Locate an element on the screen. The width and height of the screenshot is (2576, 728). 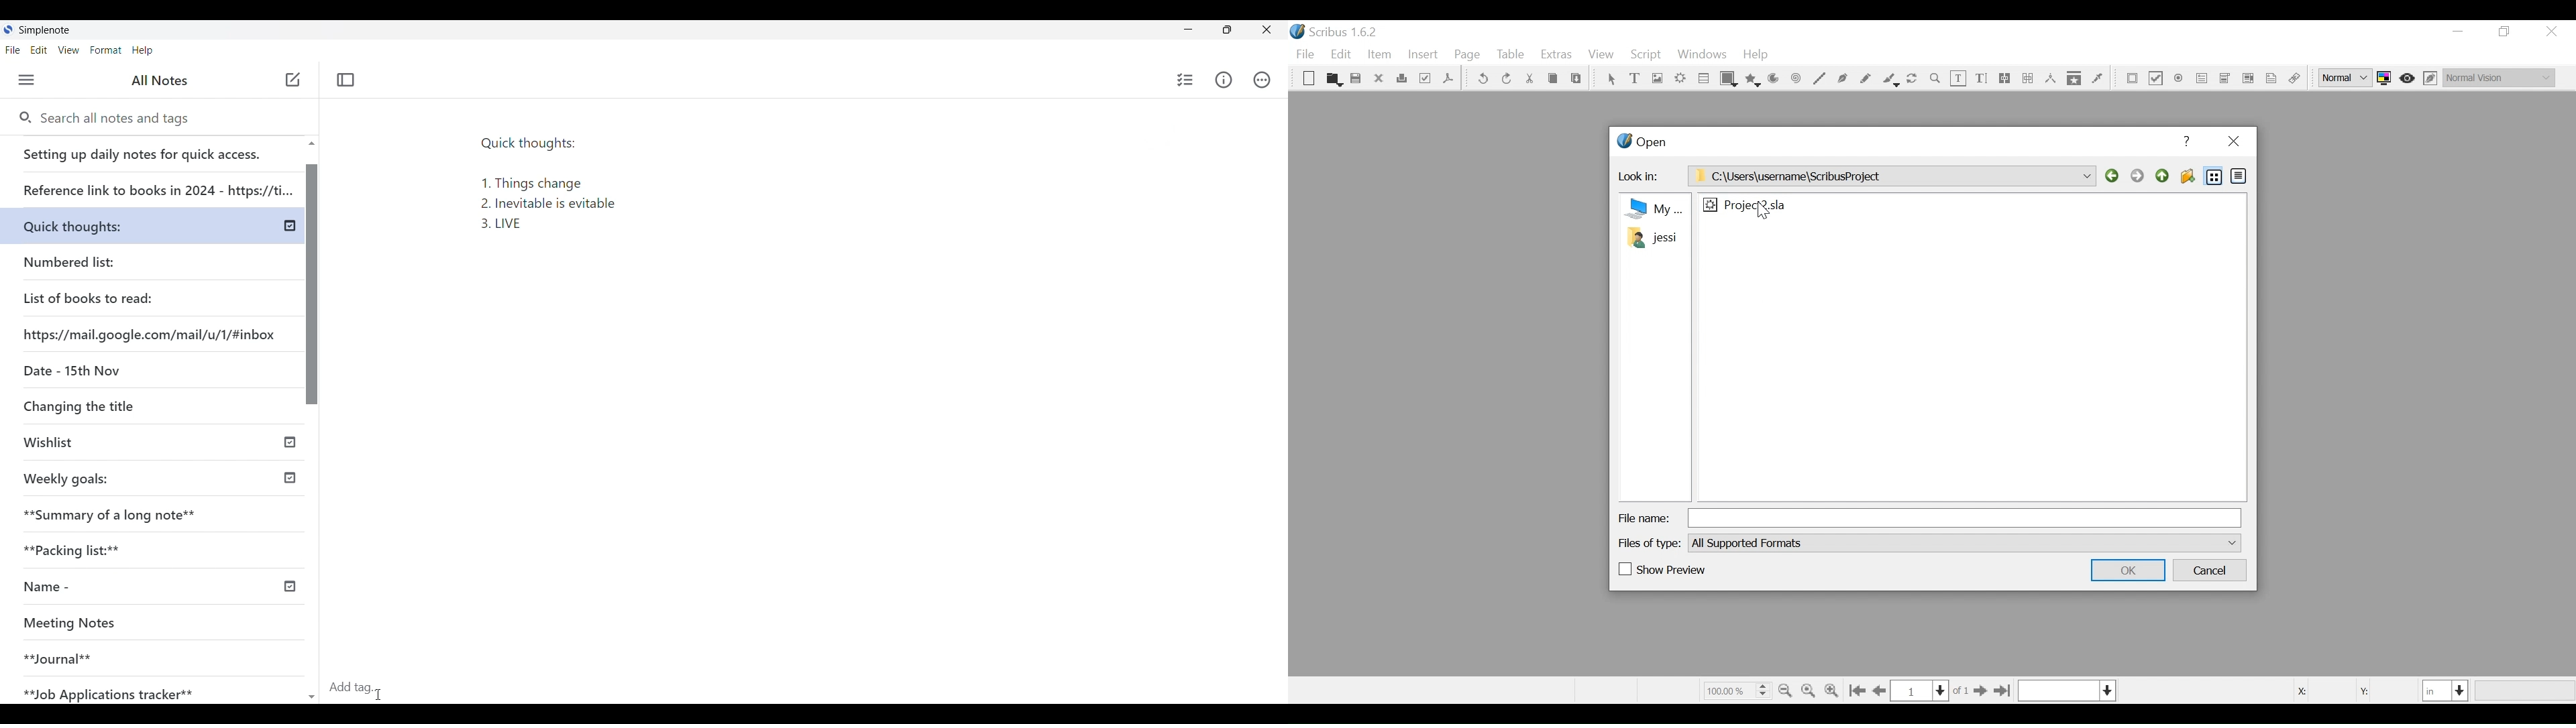
Format menu is located at coordinates (106, 50).